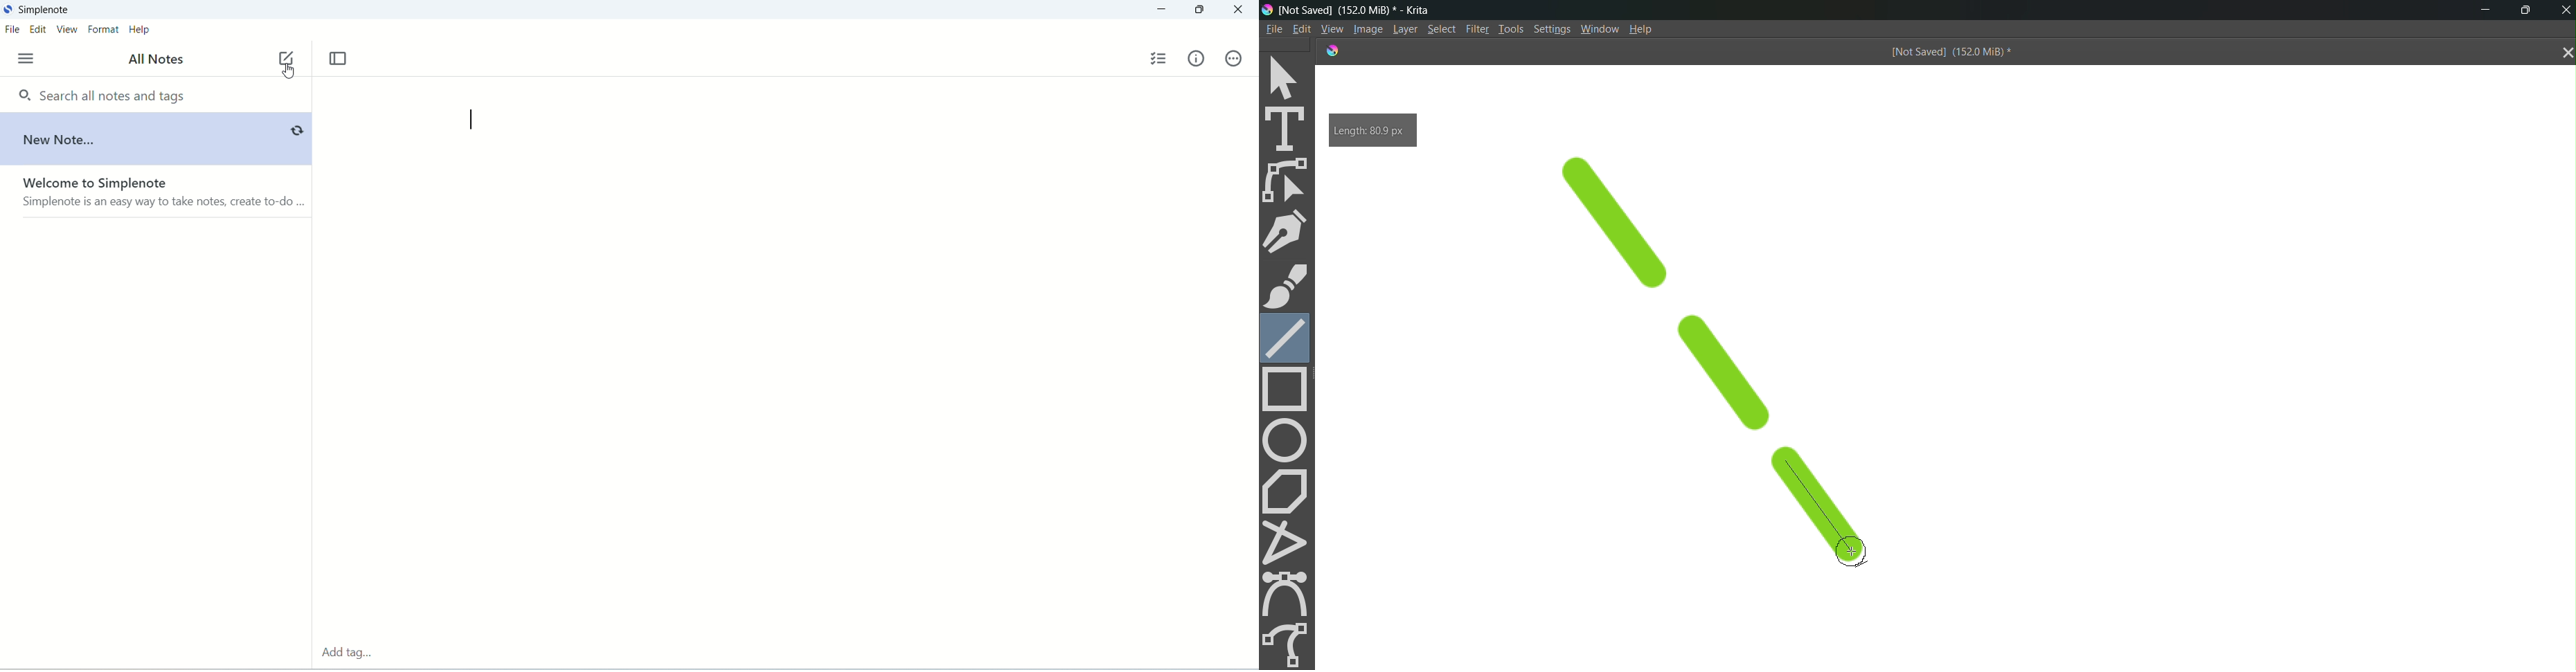 This screenshot has width=2576, height=672. What do you see at coordinates (68, 30) in the screenshot?
I see `view` at bounding box center [68, 30].